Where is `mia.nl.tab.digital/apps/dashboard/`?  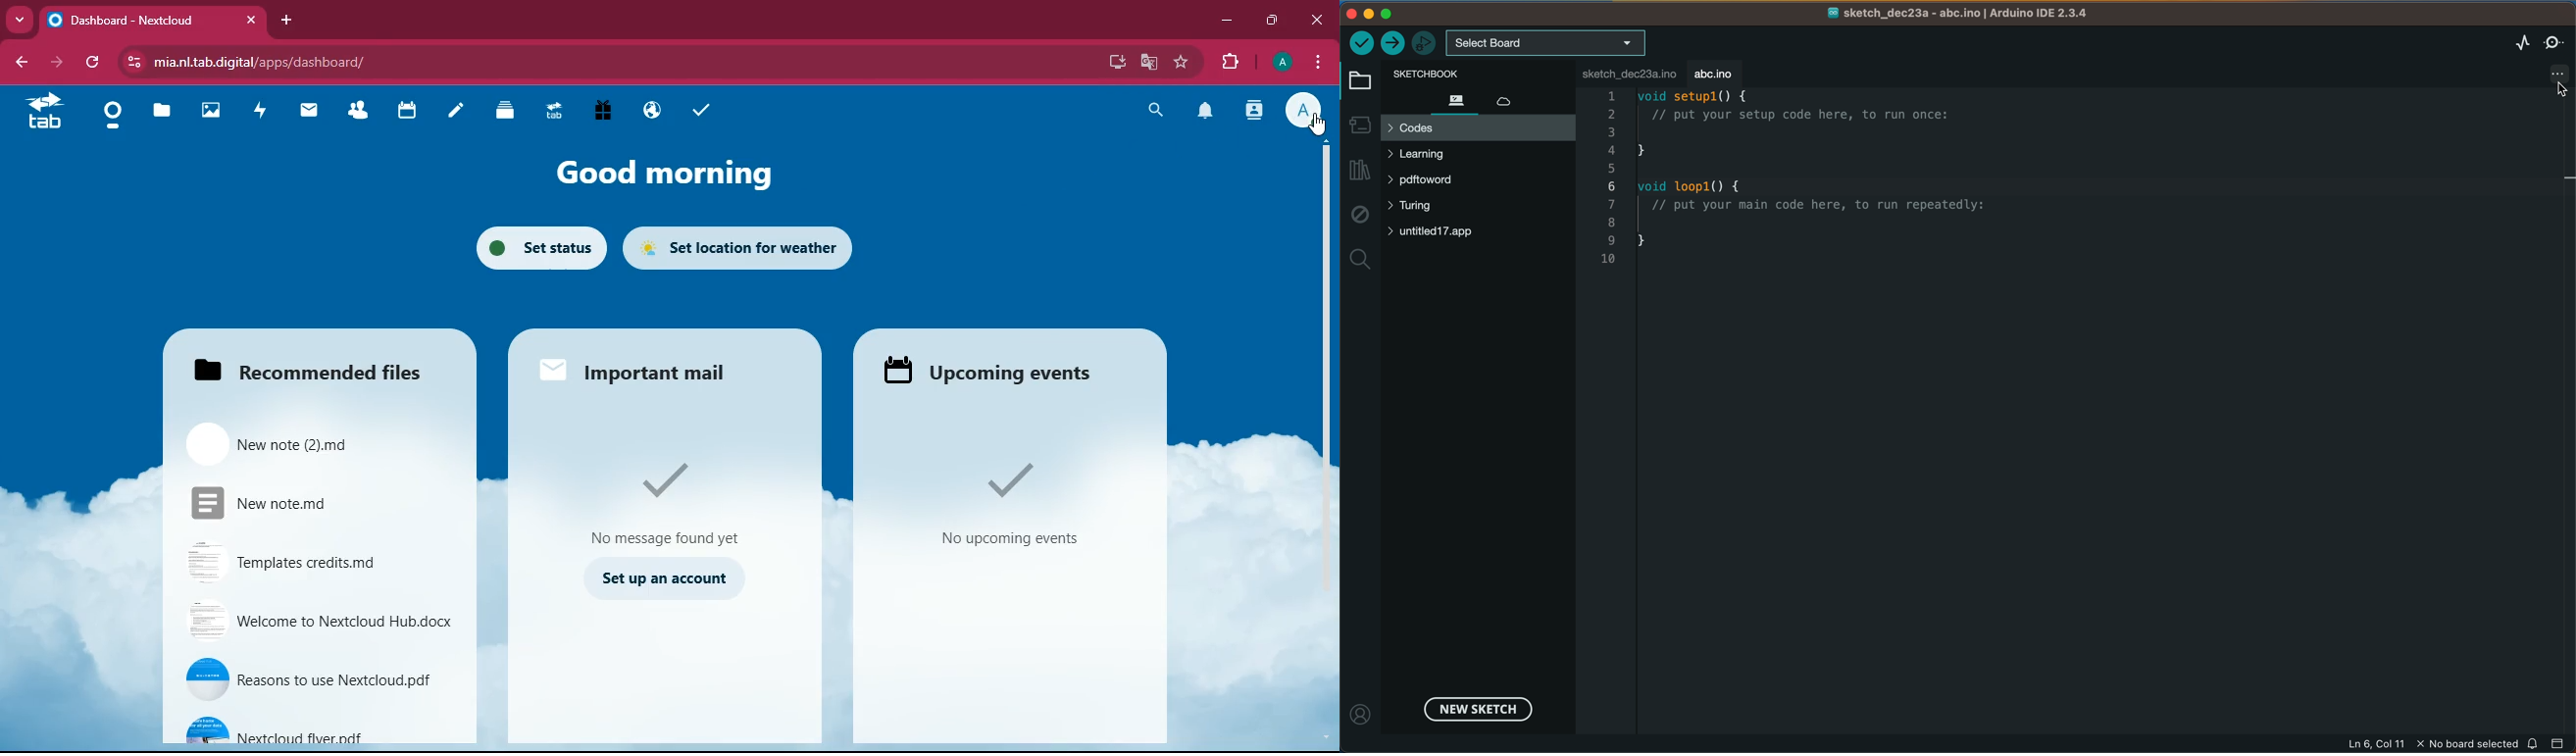 mia.nl.tab.digital/apps/dashboard/ is located at coordinates (278, 62).